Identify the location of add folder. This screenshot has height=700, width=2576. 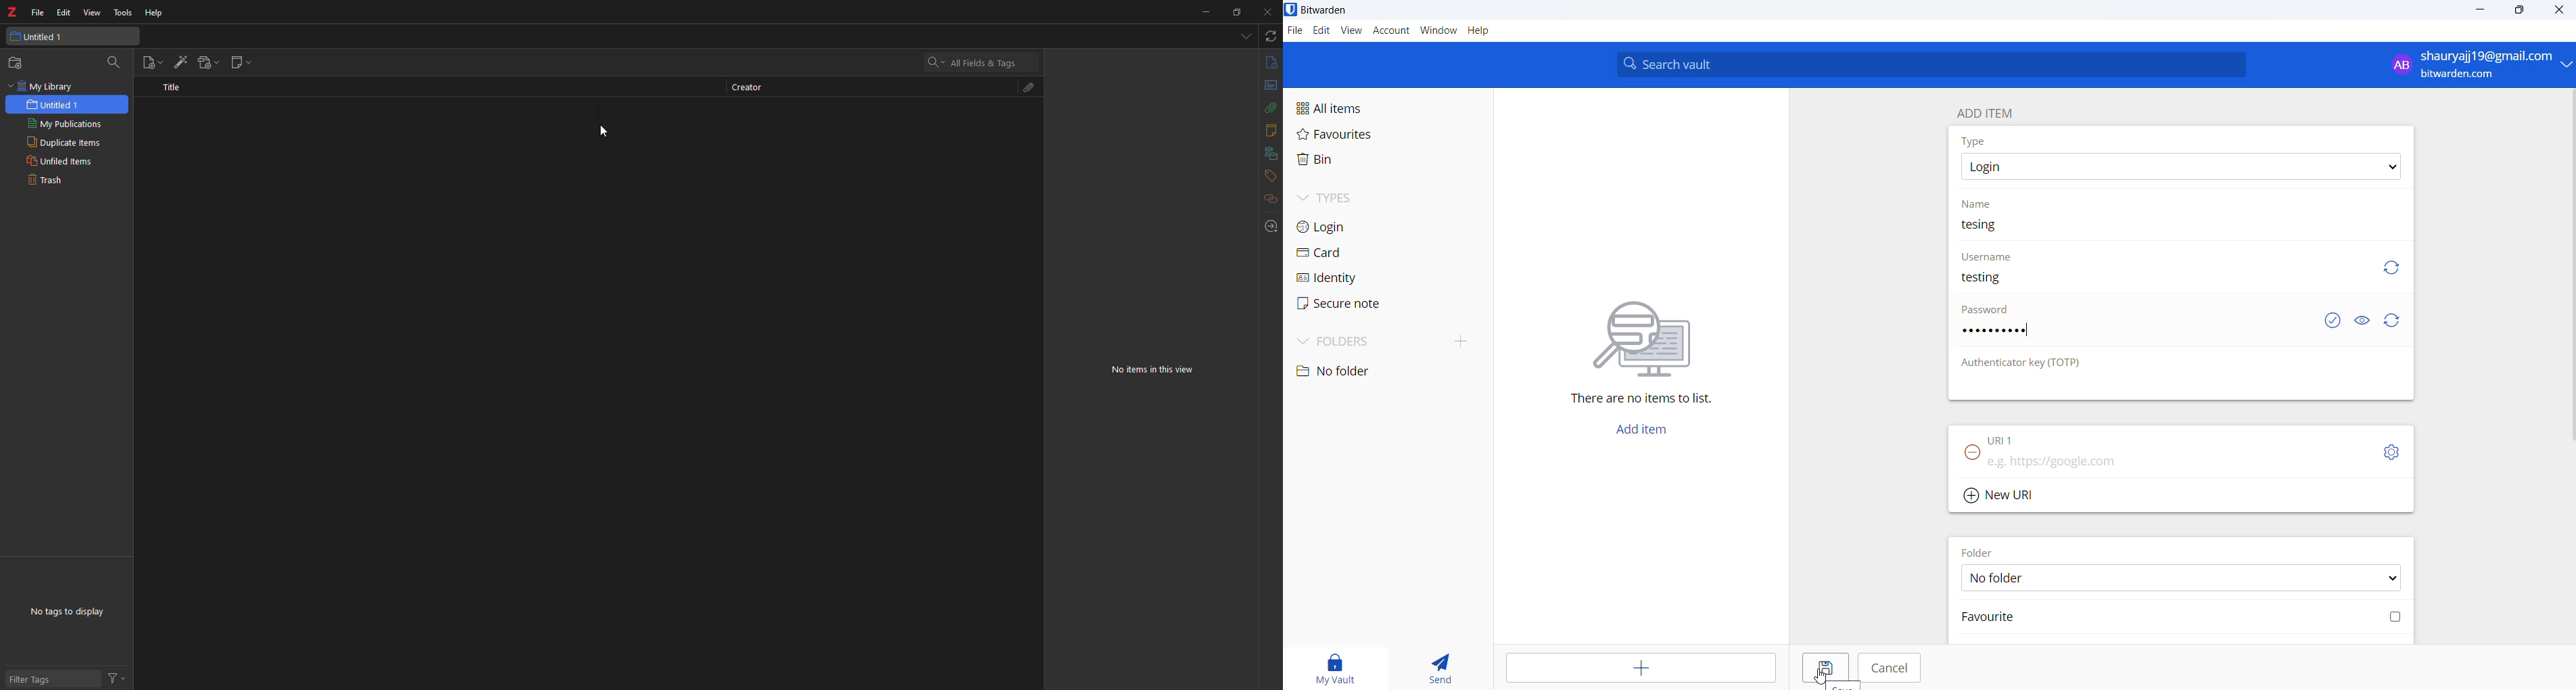
(1455, 340).